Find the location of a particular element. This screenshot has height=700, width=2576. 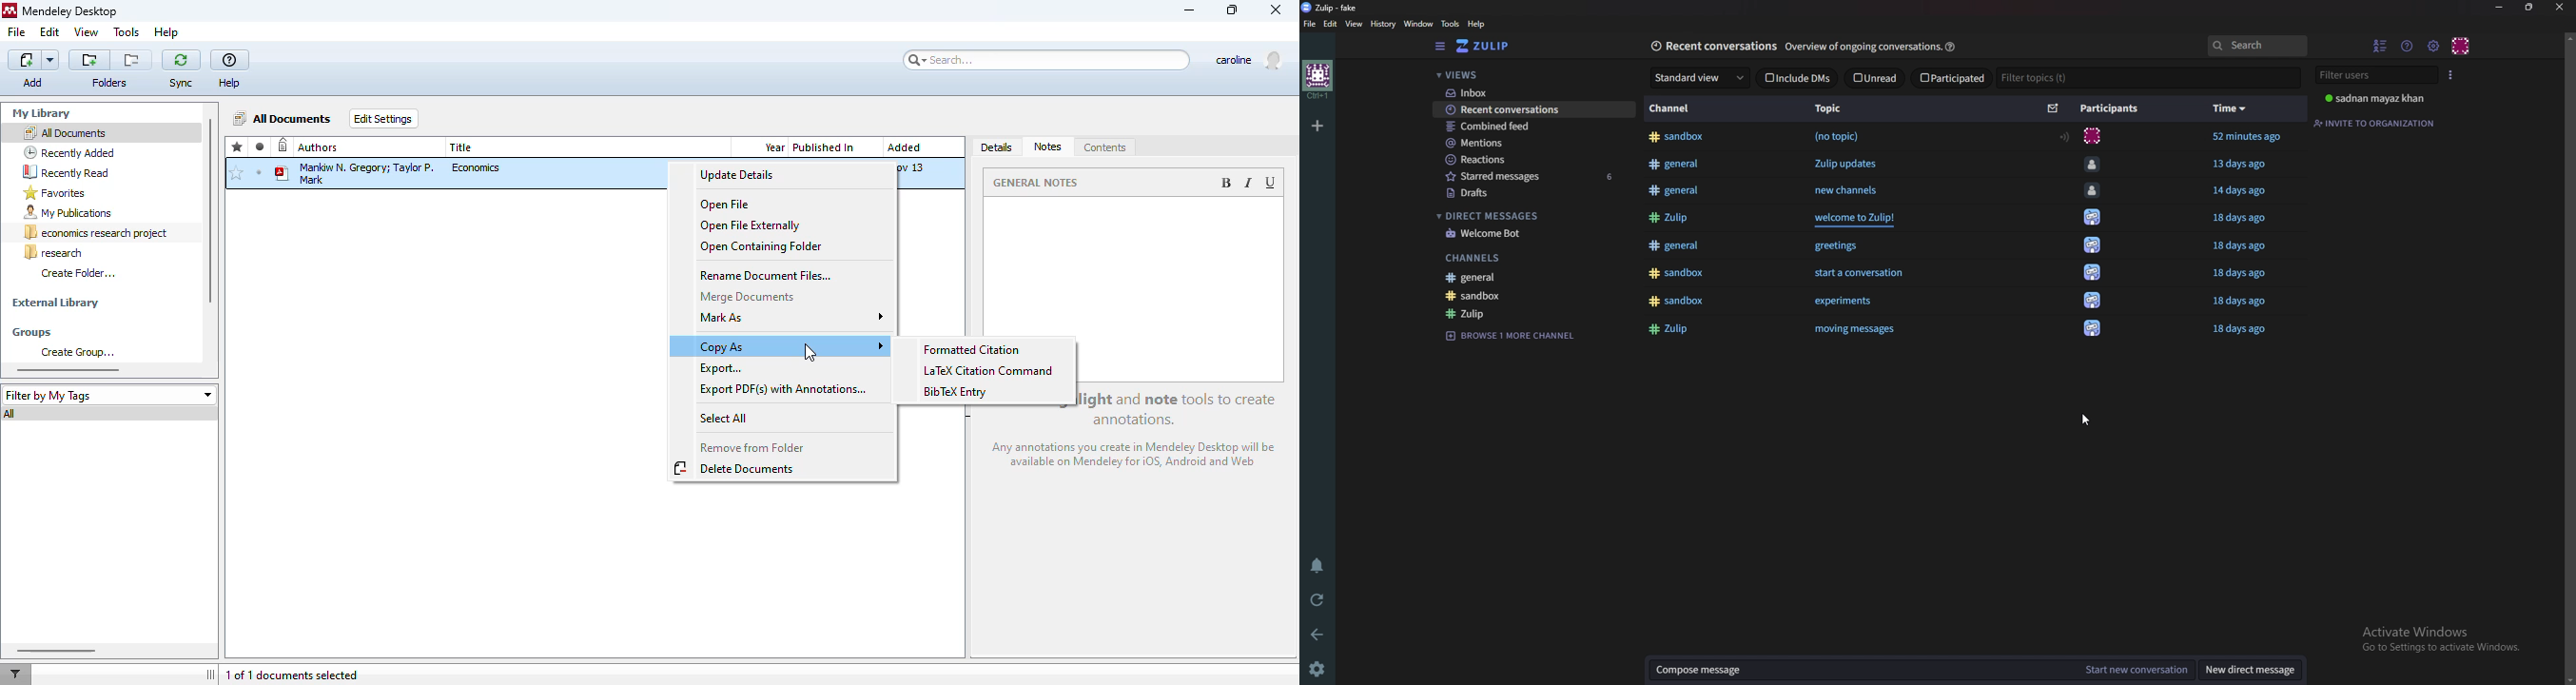

Zulip updates is located at coordinates (1853, 164).